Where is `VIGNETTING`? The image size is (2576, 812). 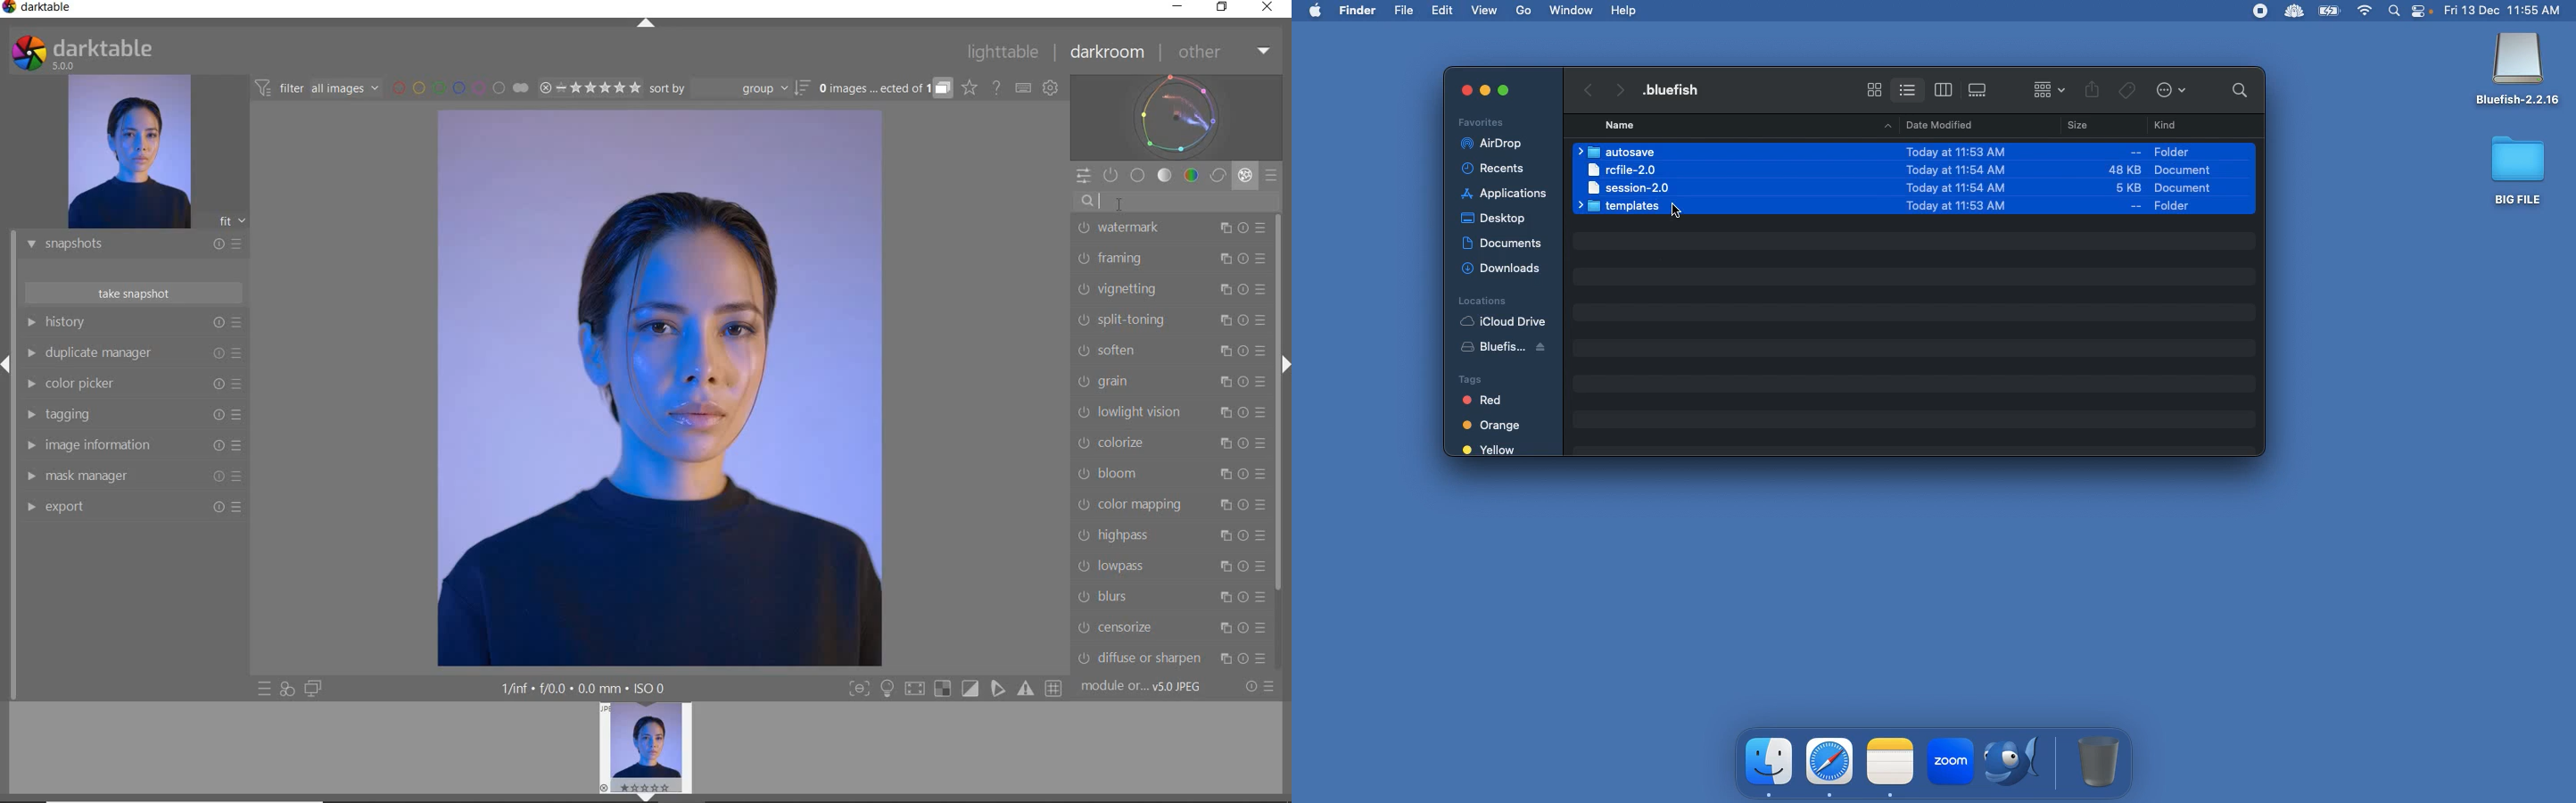 VIGNETTING is located at coordinates (1170, 288).